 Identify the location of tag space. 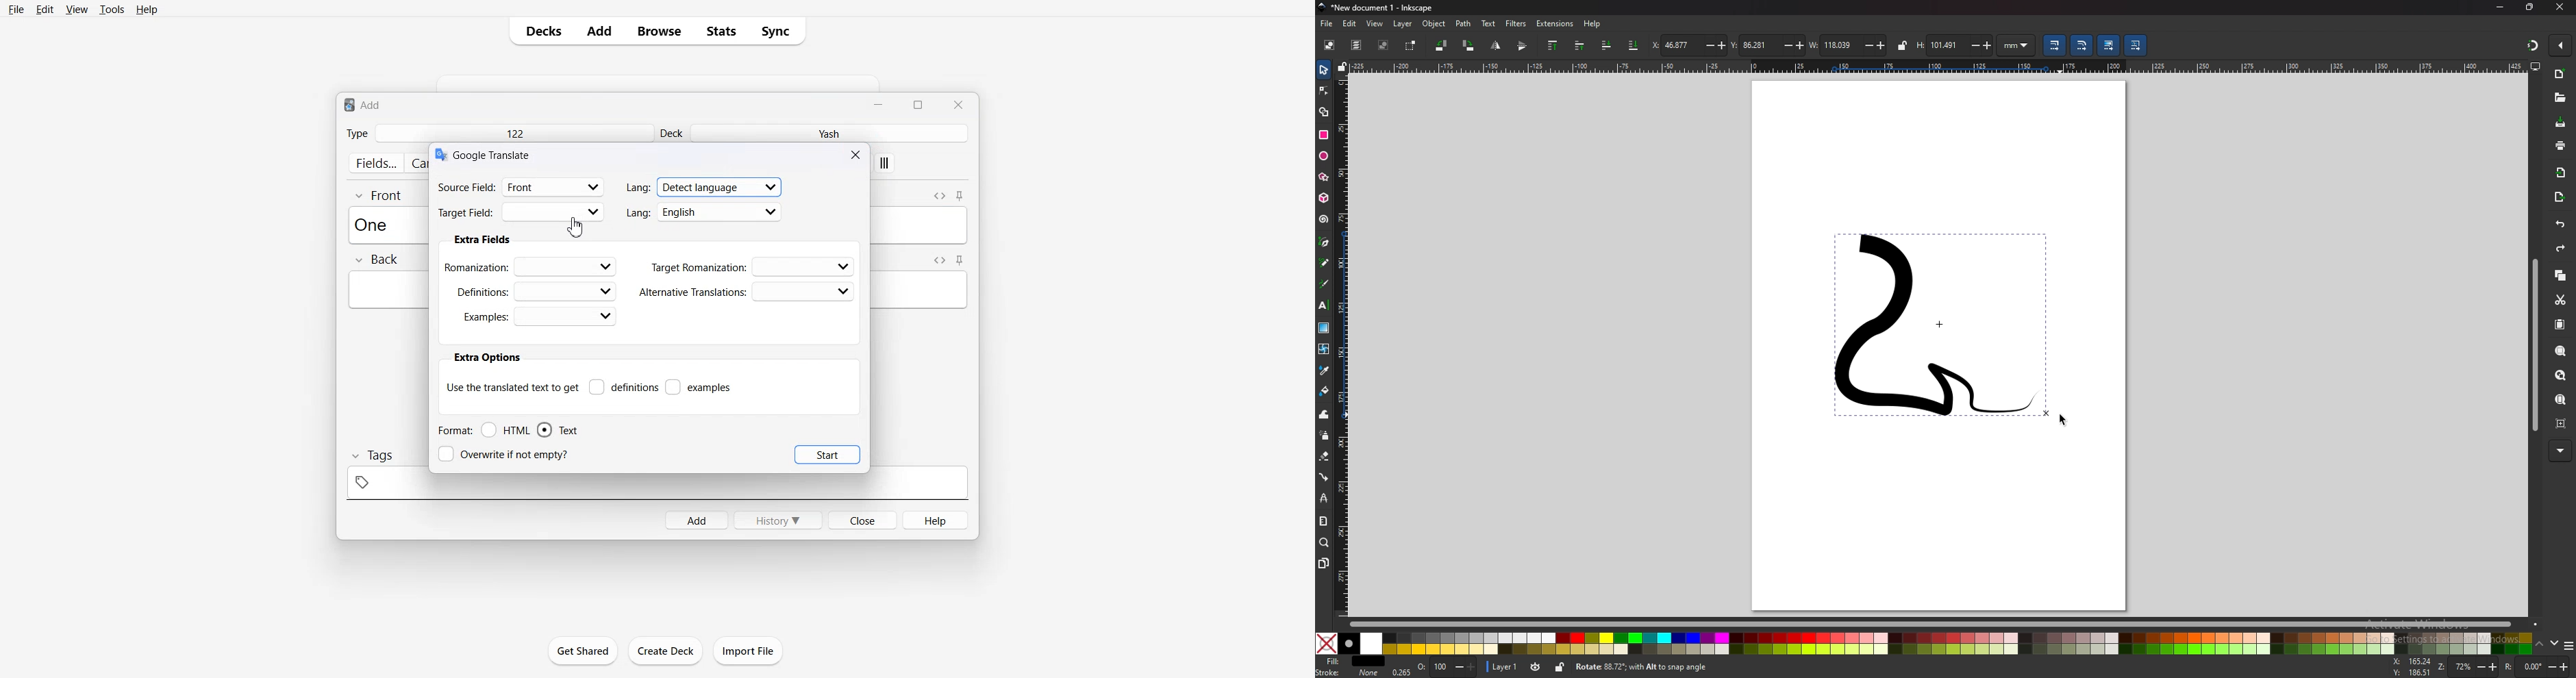
(657, 487).